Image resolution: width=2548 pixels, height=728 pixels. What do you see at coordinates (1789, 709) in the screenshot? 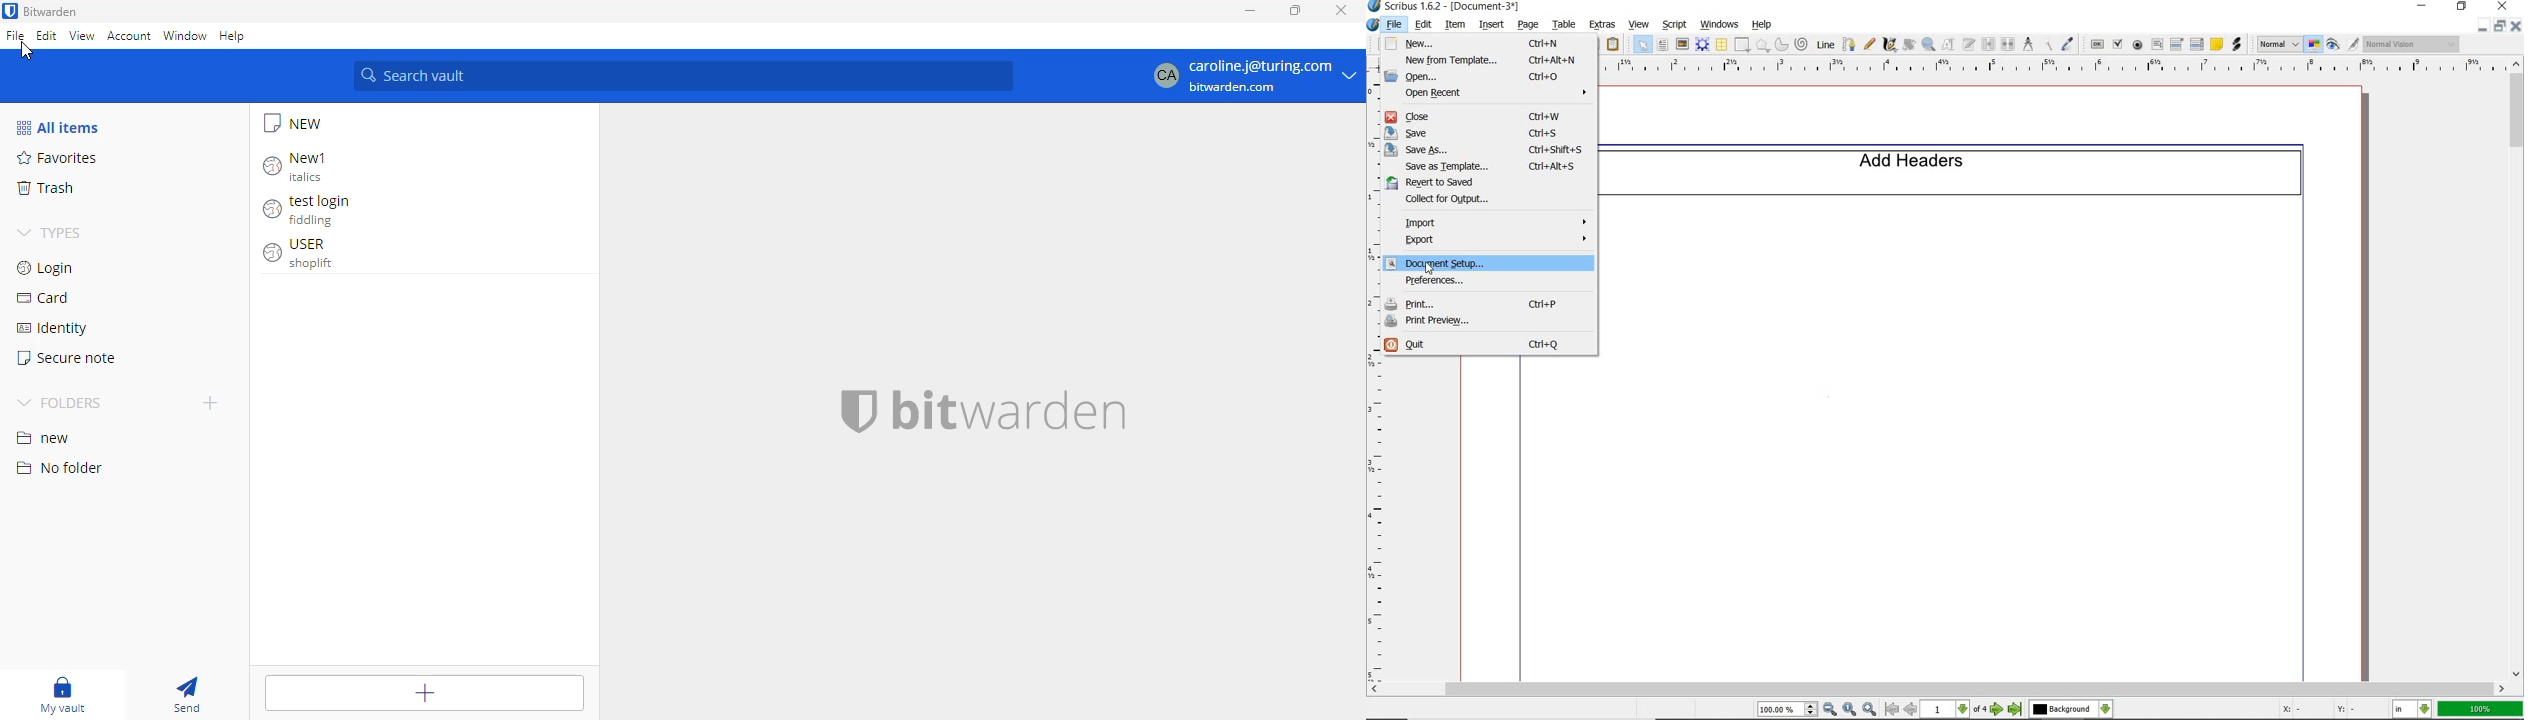
I see `select current zoom level` at bounding box center [1789, 709].